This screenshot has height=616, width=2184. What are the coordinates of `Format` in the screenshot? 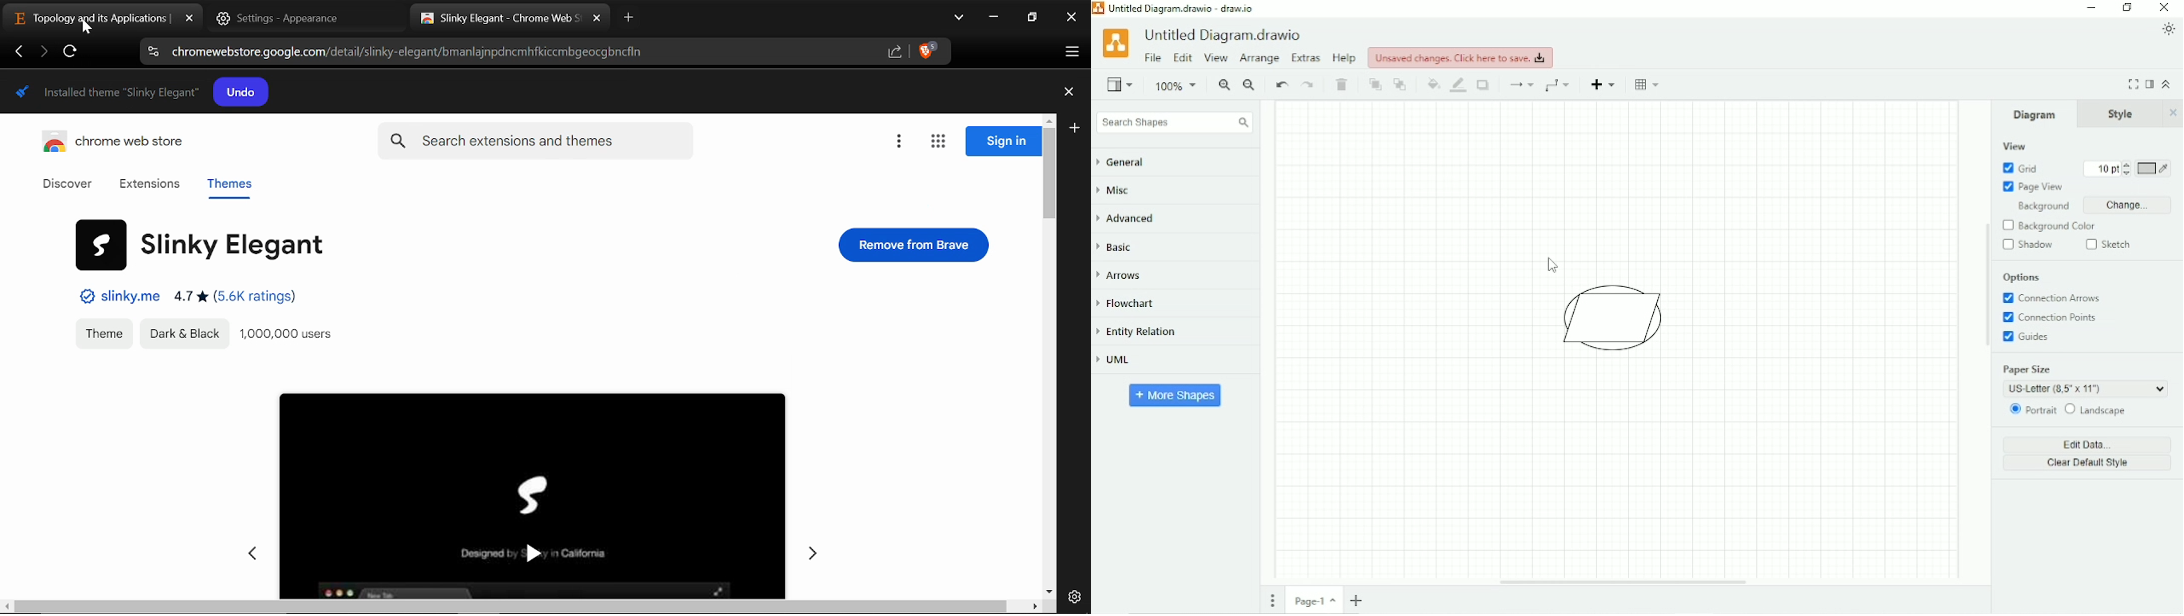 It's located at (2150, 84).